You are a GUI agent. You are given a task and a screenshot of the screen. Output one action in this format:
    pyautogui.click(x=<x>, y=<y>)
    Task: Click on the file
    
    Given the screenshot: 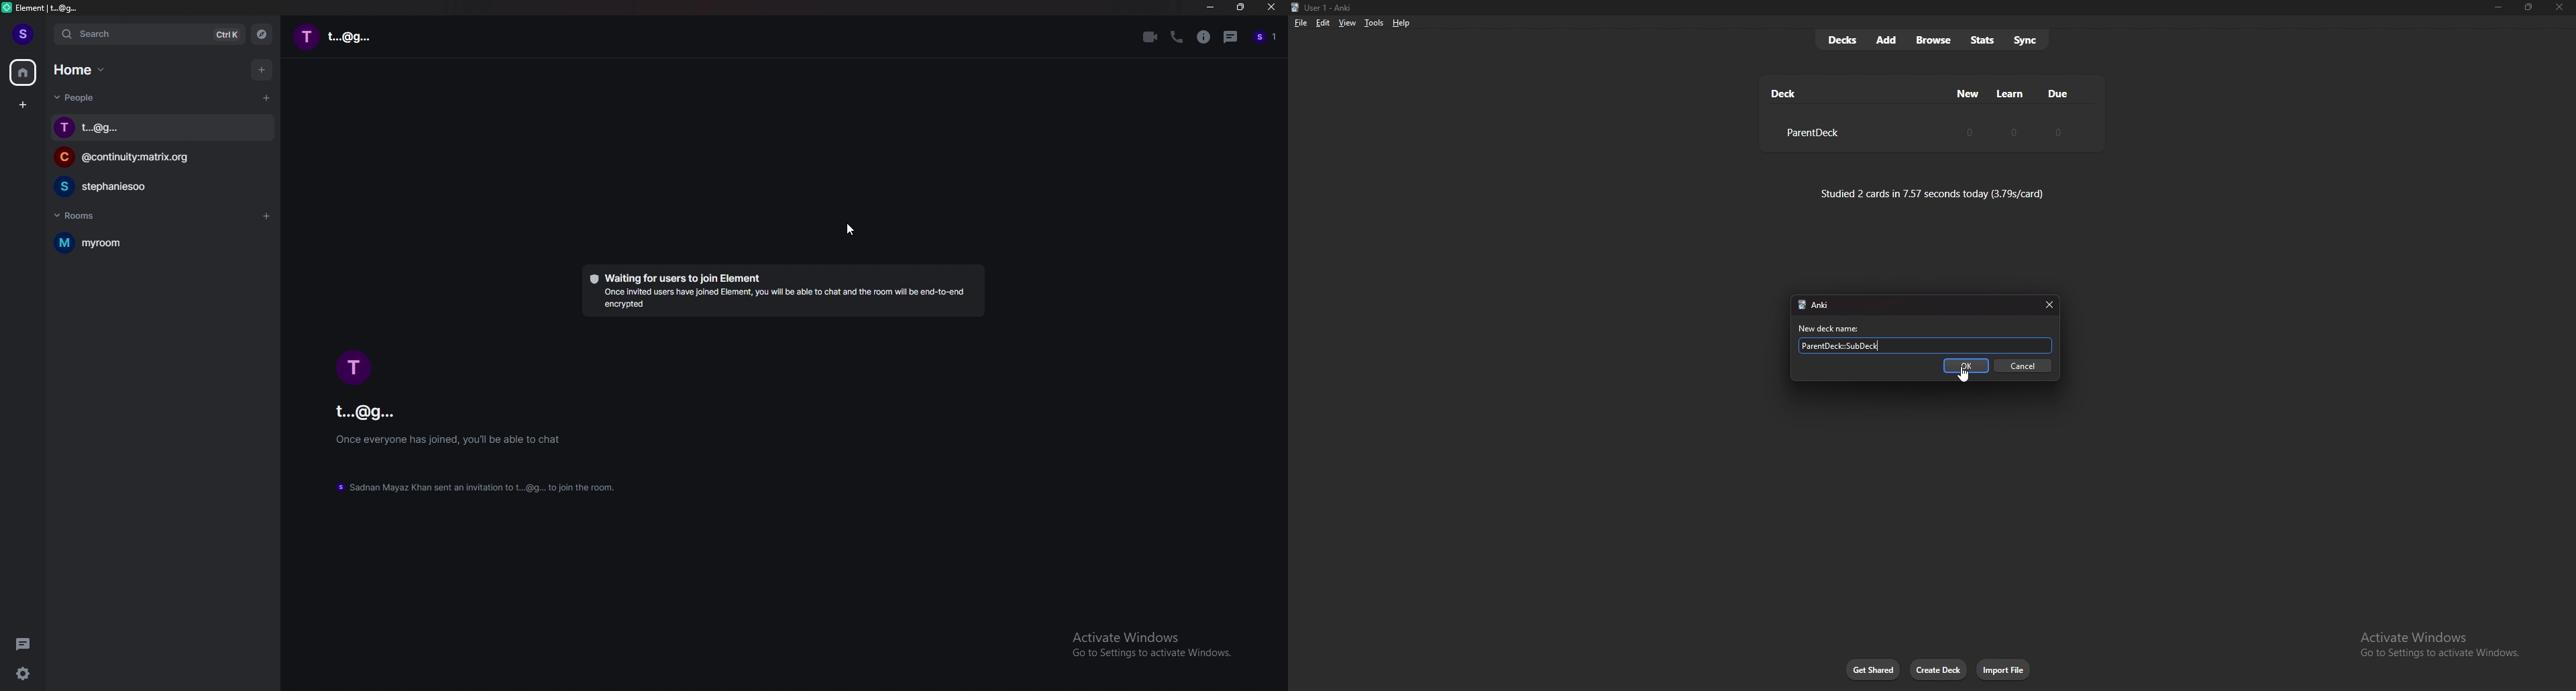 What is the action you would take?
    pyautogui.click(x=1301, y=23)
    